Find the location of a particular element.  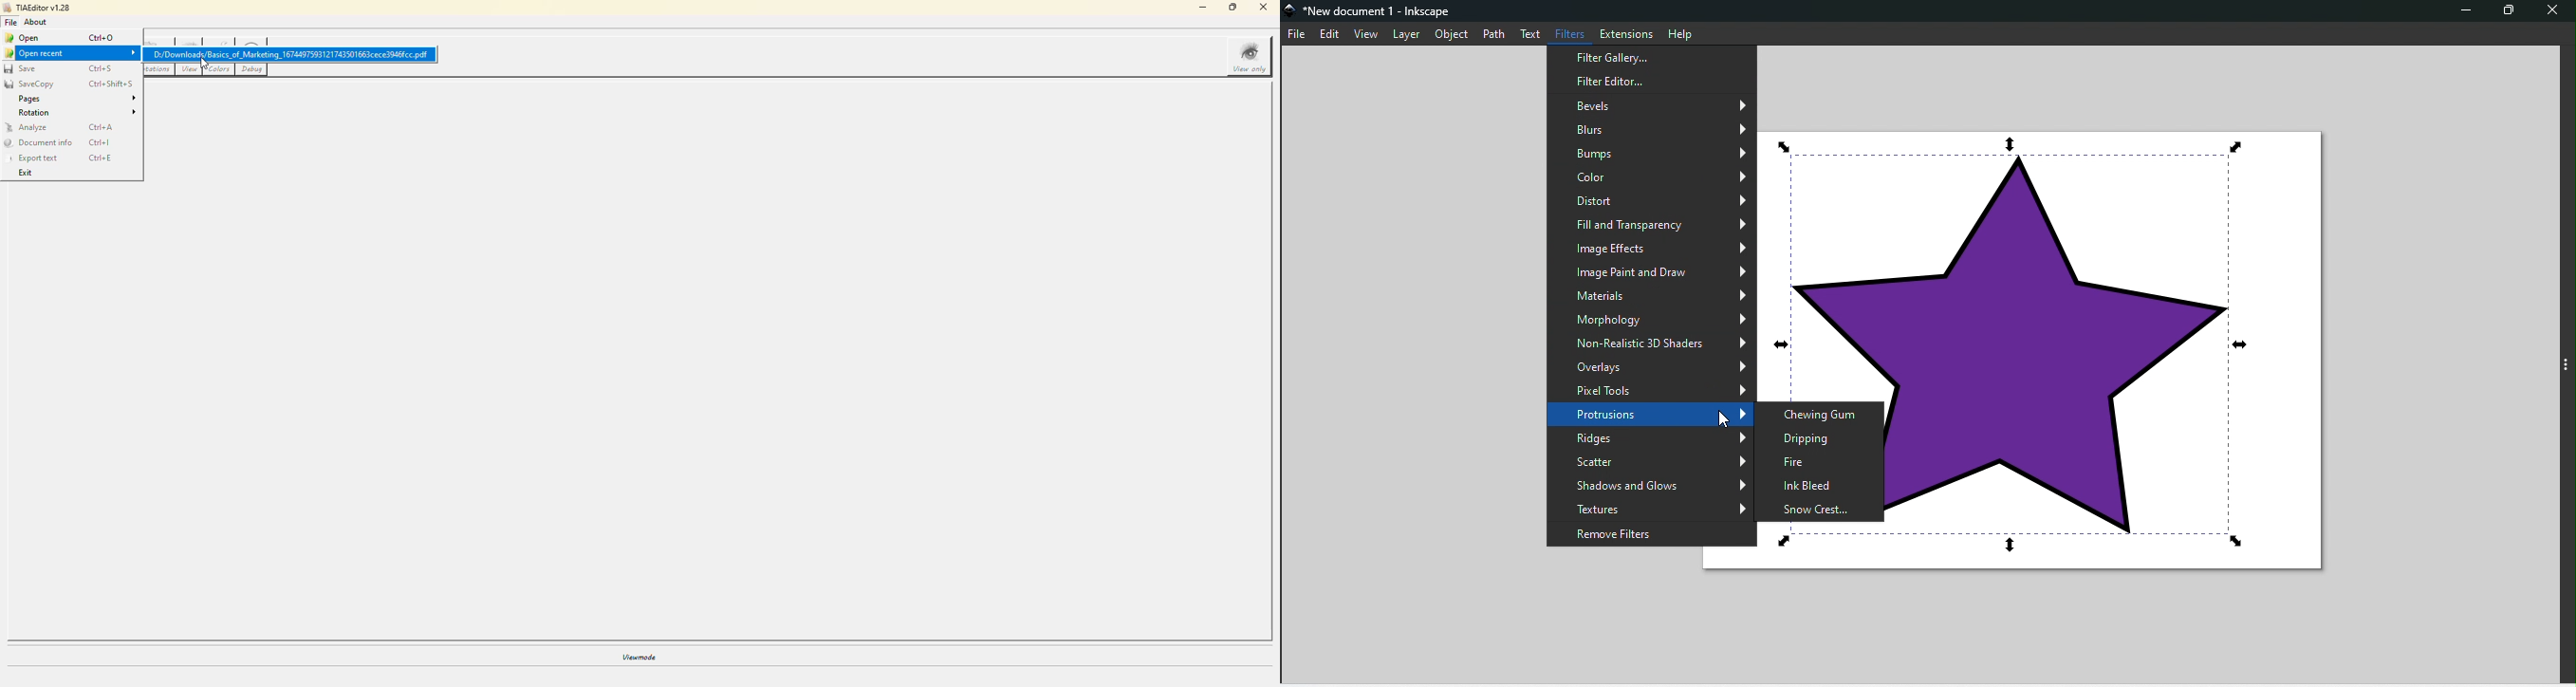

Materials is located at coordinates (1652, 293).